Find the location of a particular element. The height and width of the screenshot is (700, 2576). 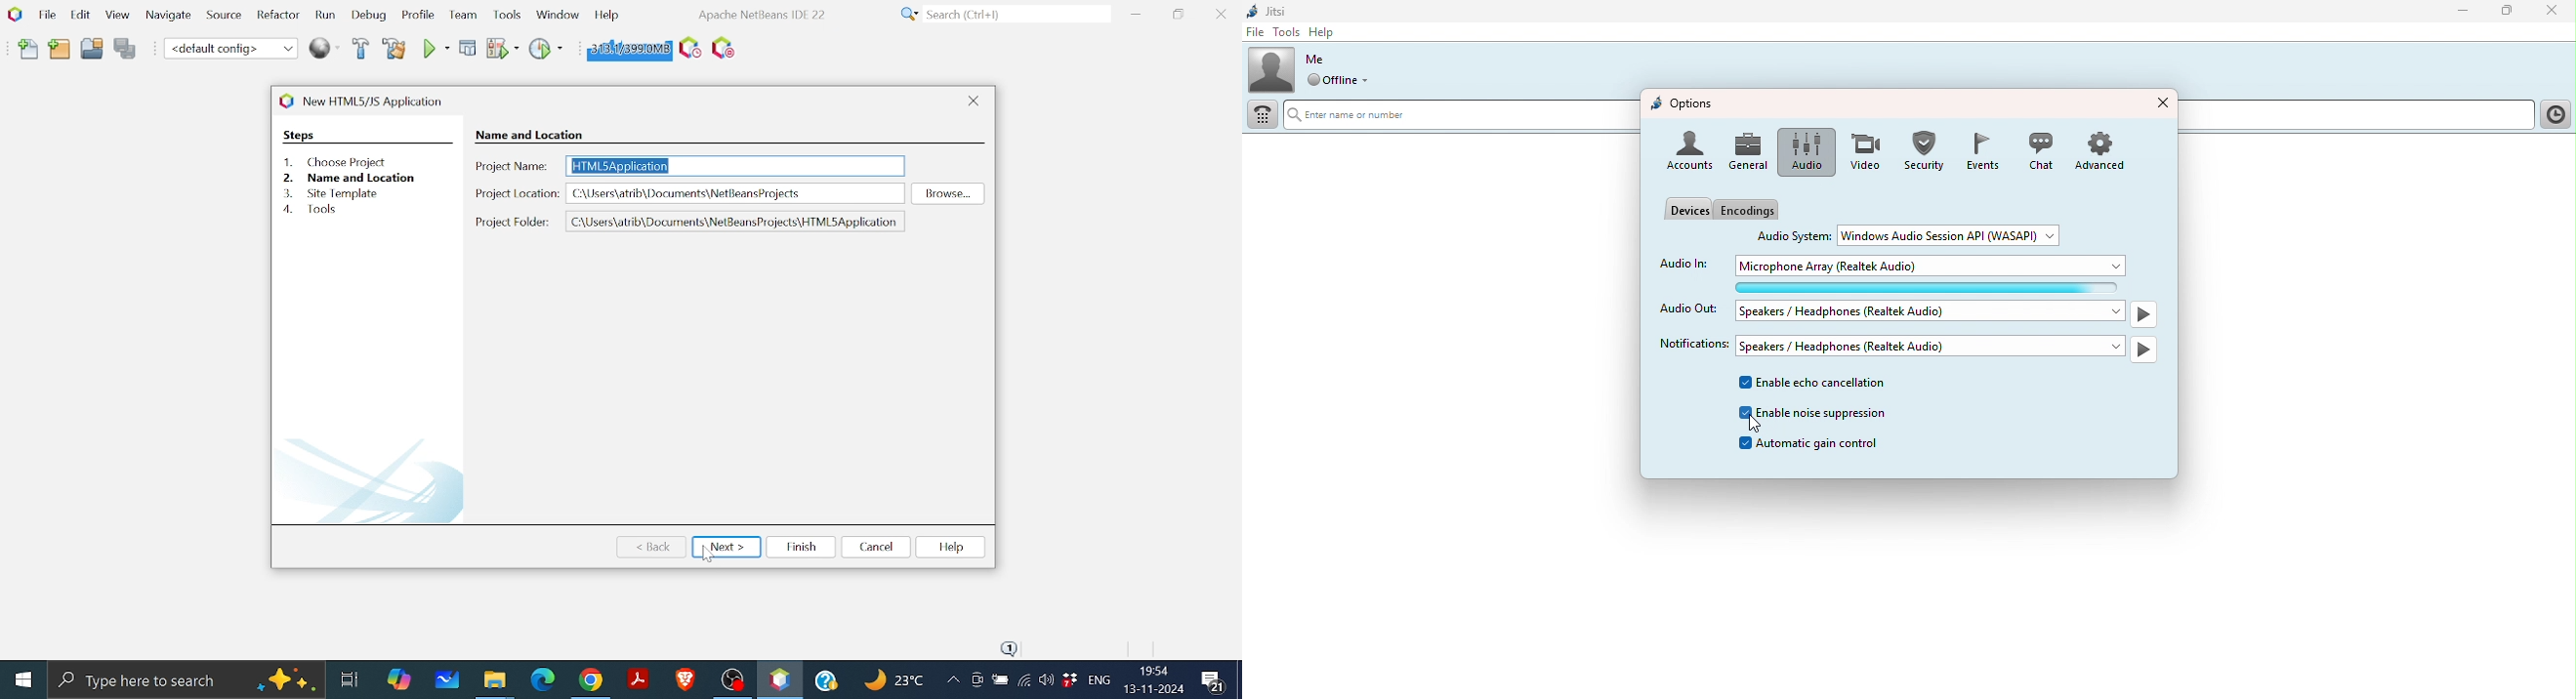

Profile is located at coordinates (417, 17).